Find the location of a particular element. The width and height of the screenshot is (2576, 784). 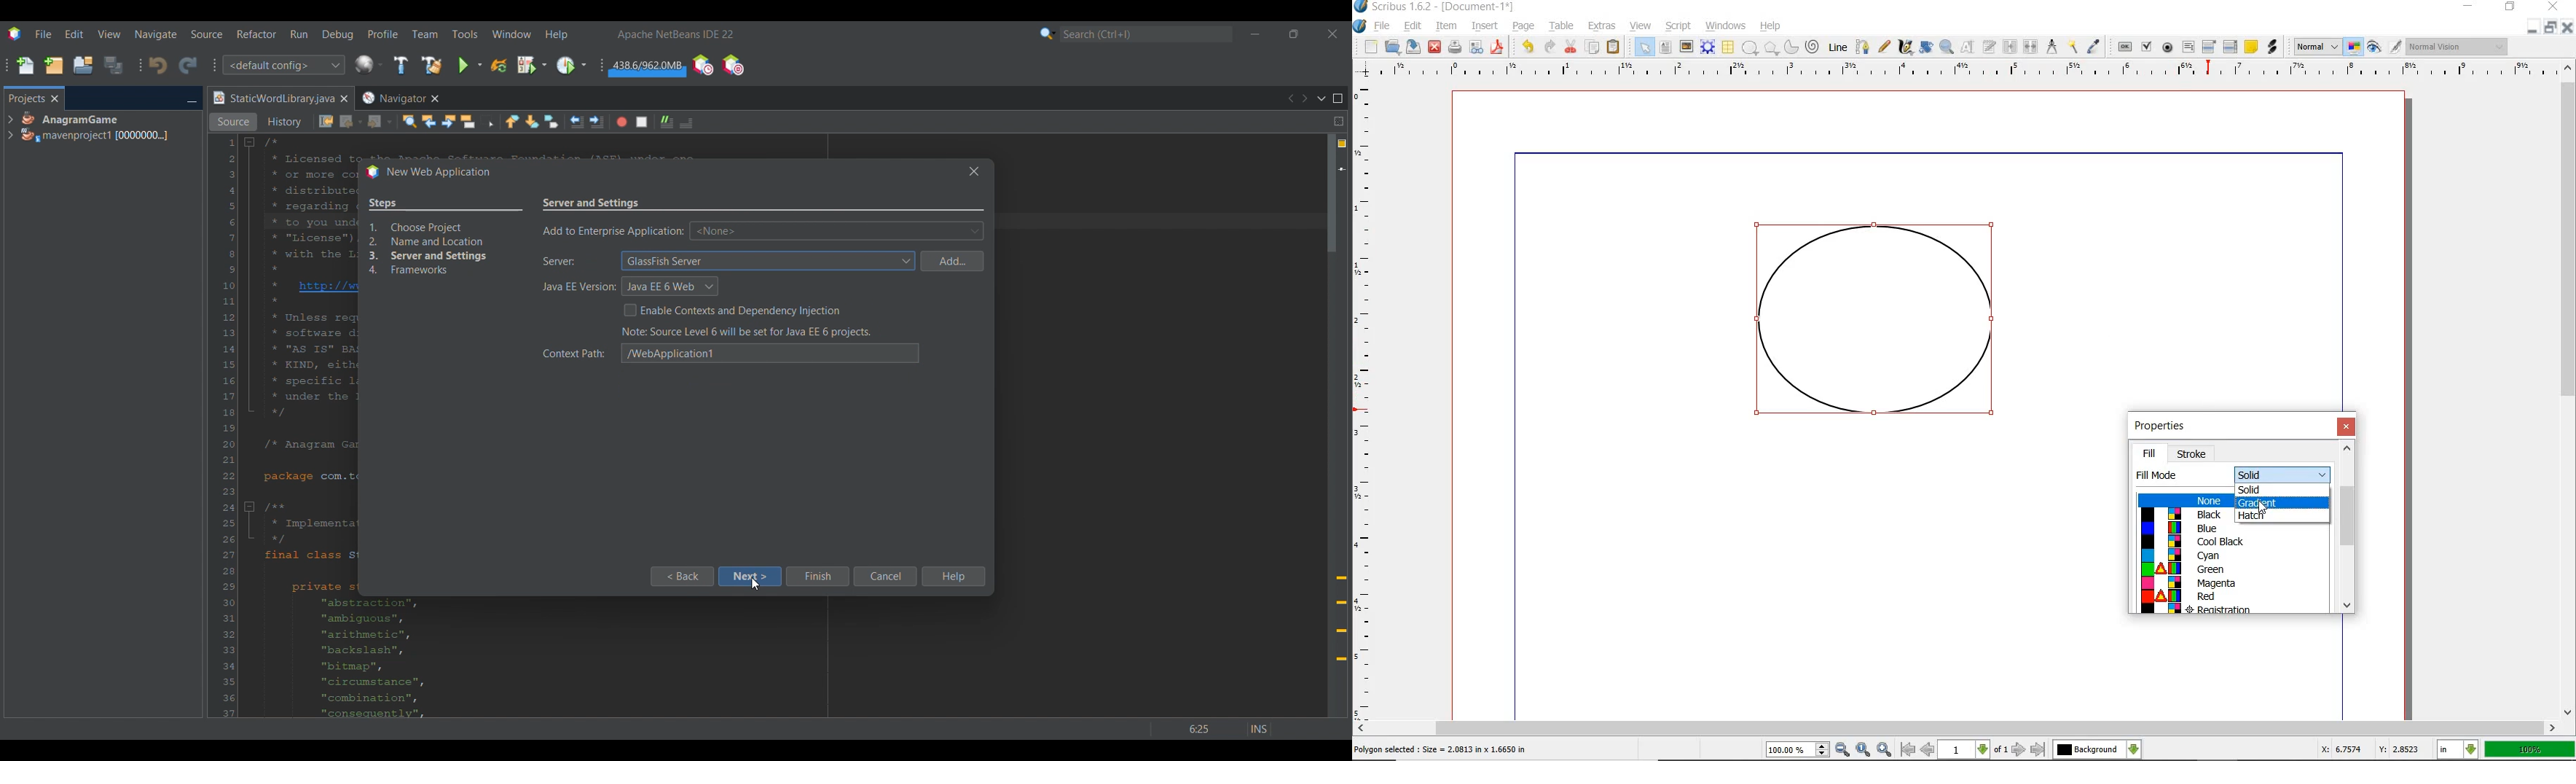

CLOSE is located at coordinates (2551, 7).